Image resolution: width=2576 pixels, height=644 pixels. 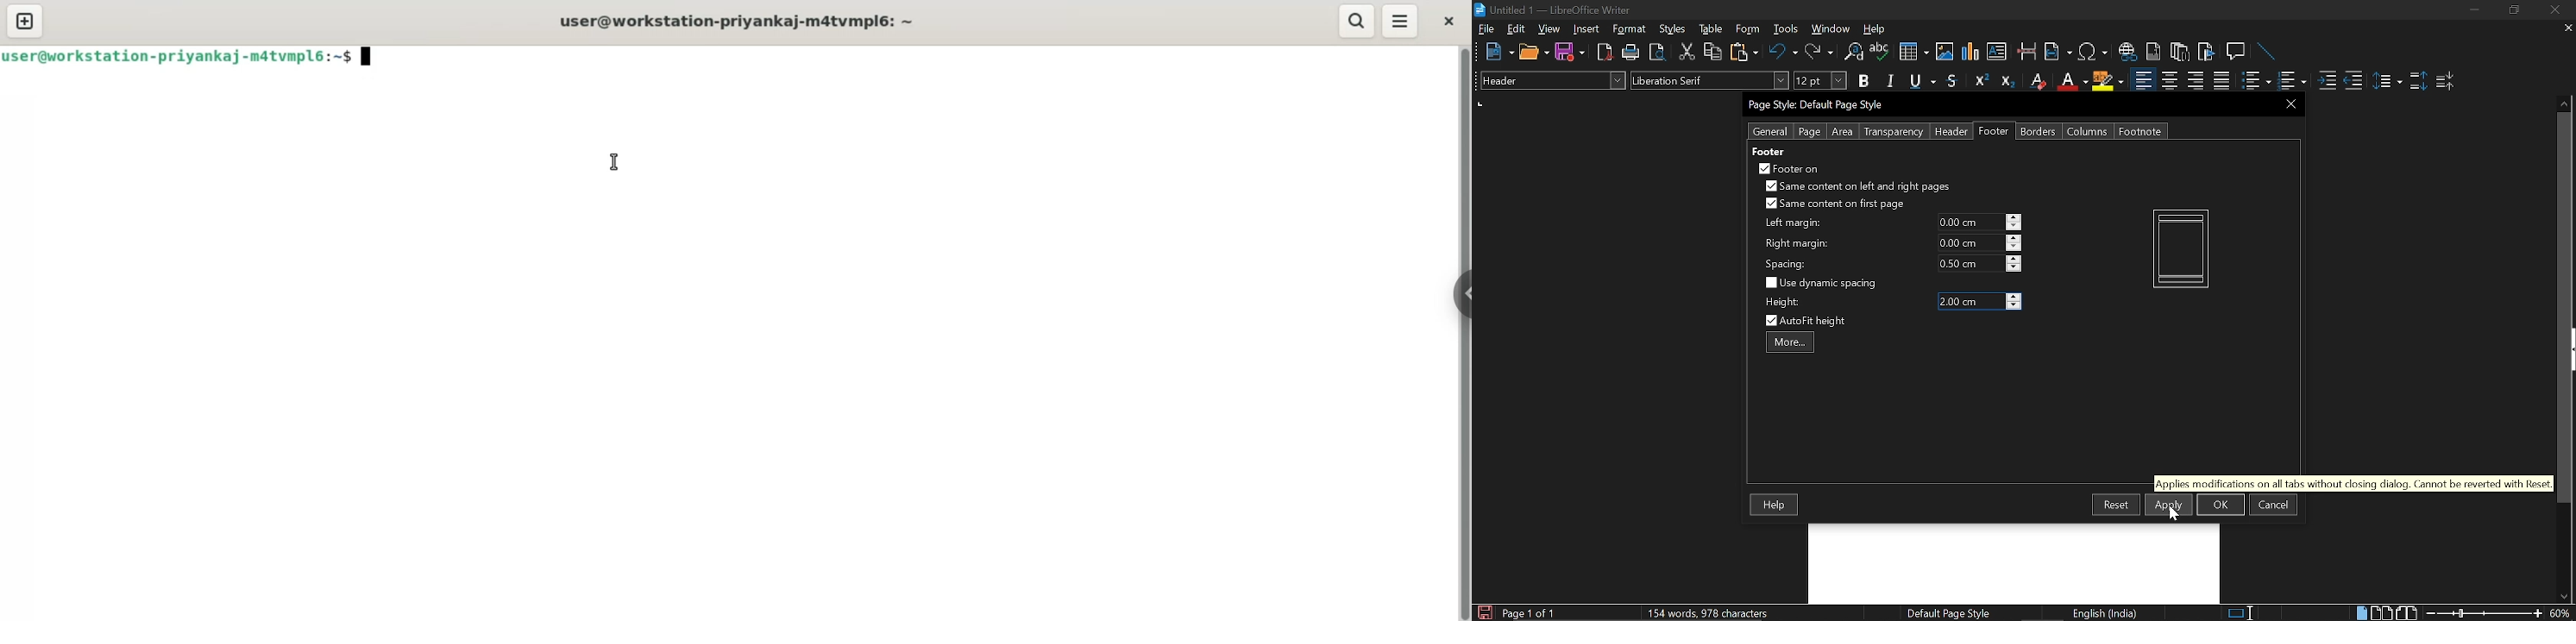 What do you see at coordinates (1549, 28) in the screenshot?
I see `view` at bounding box center [1549, 28].